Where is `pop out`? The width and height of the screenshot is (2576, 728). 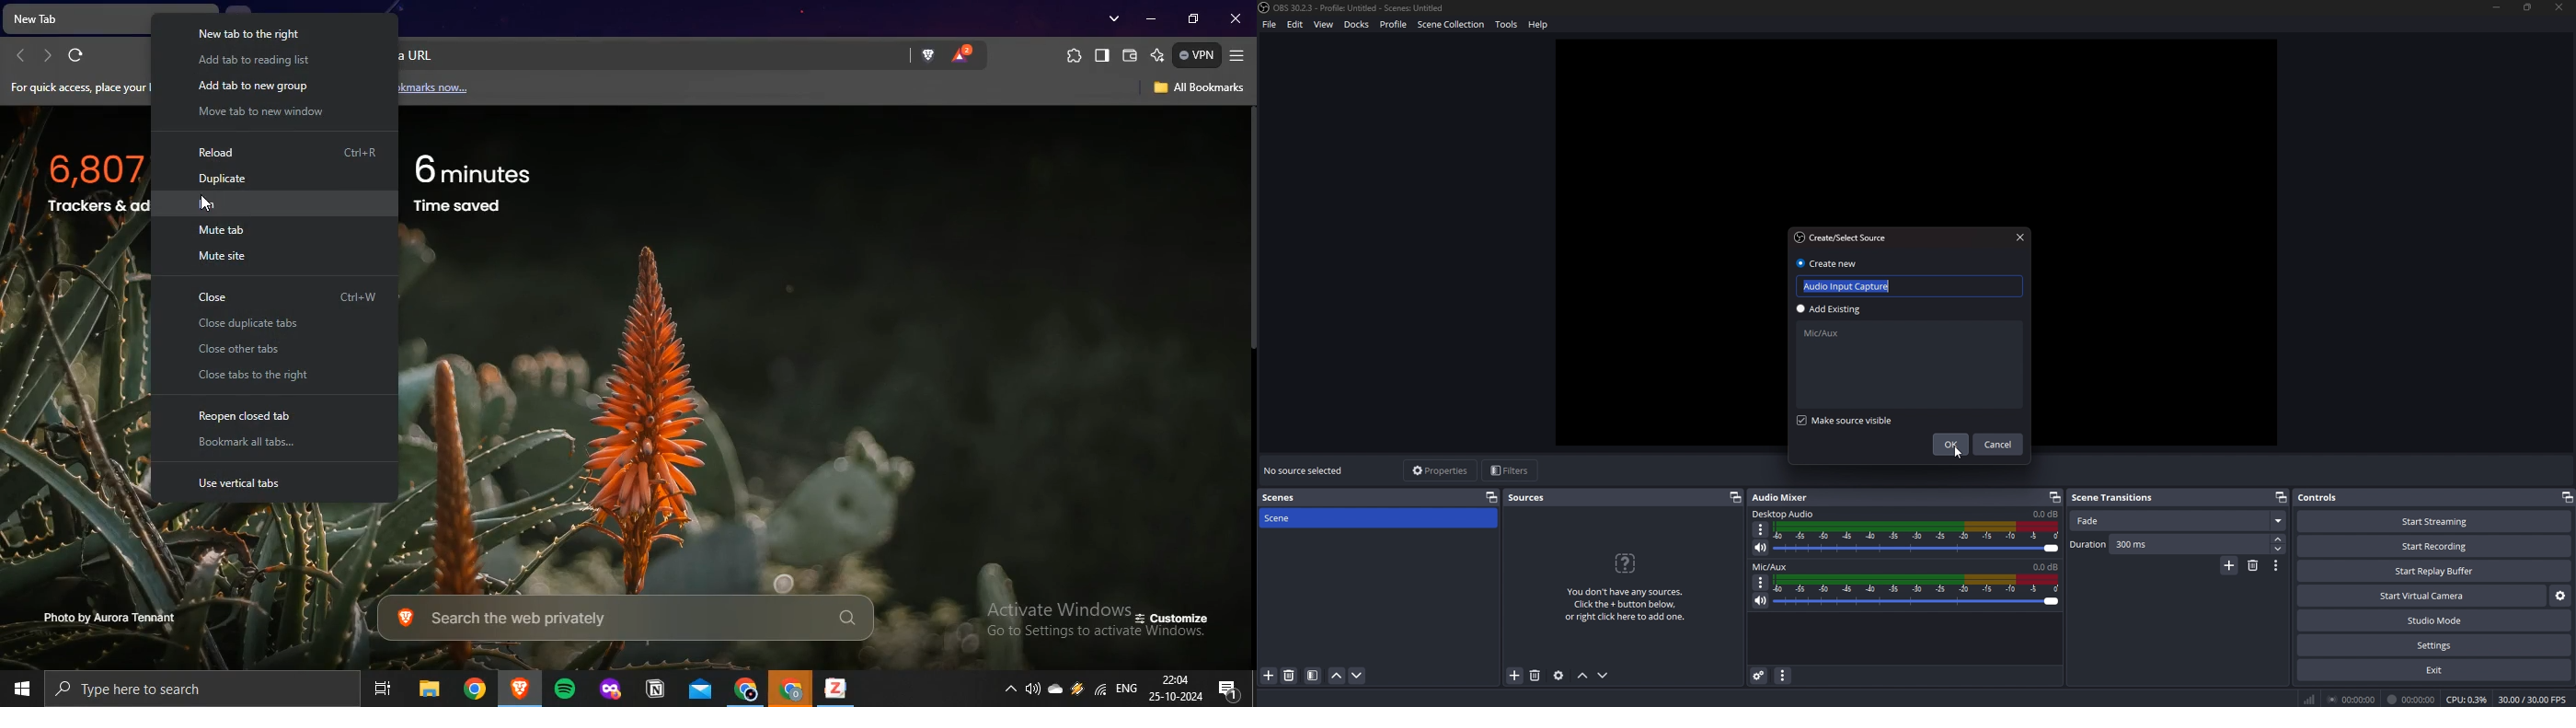
pop out is located at coordinates (2282, 496).